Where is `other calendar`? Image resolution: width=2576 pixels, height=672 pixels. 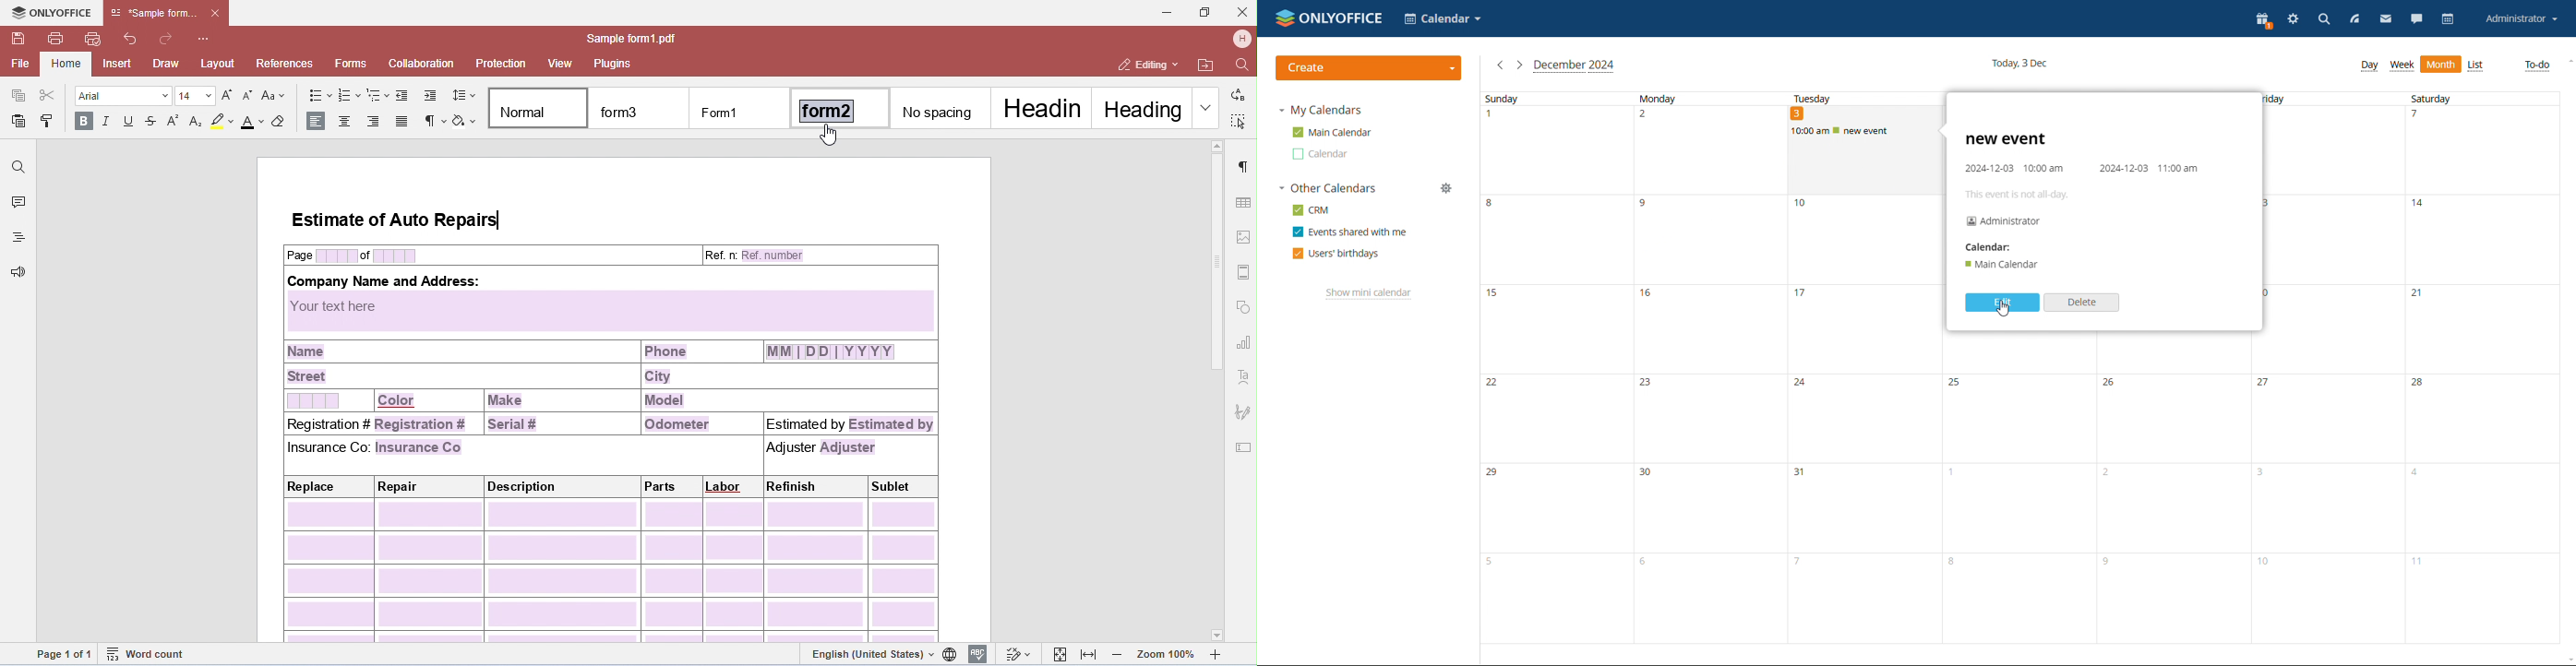
other calendar is located at coordinates (1322, 154).